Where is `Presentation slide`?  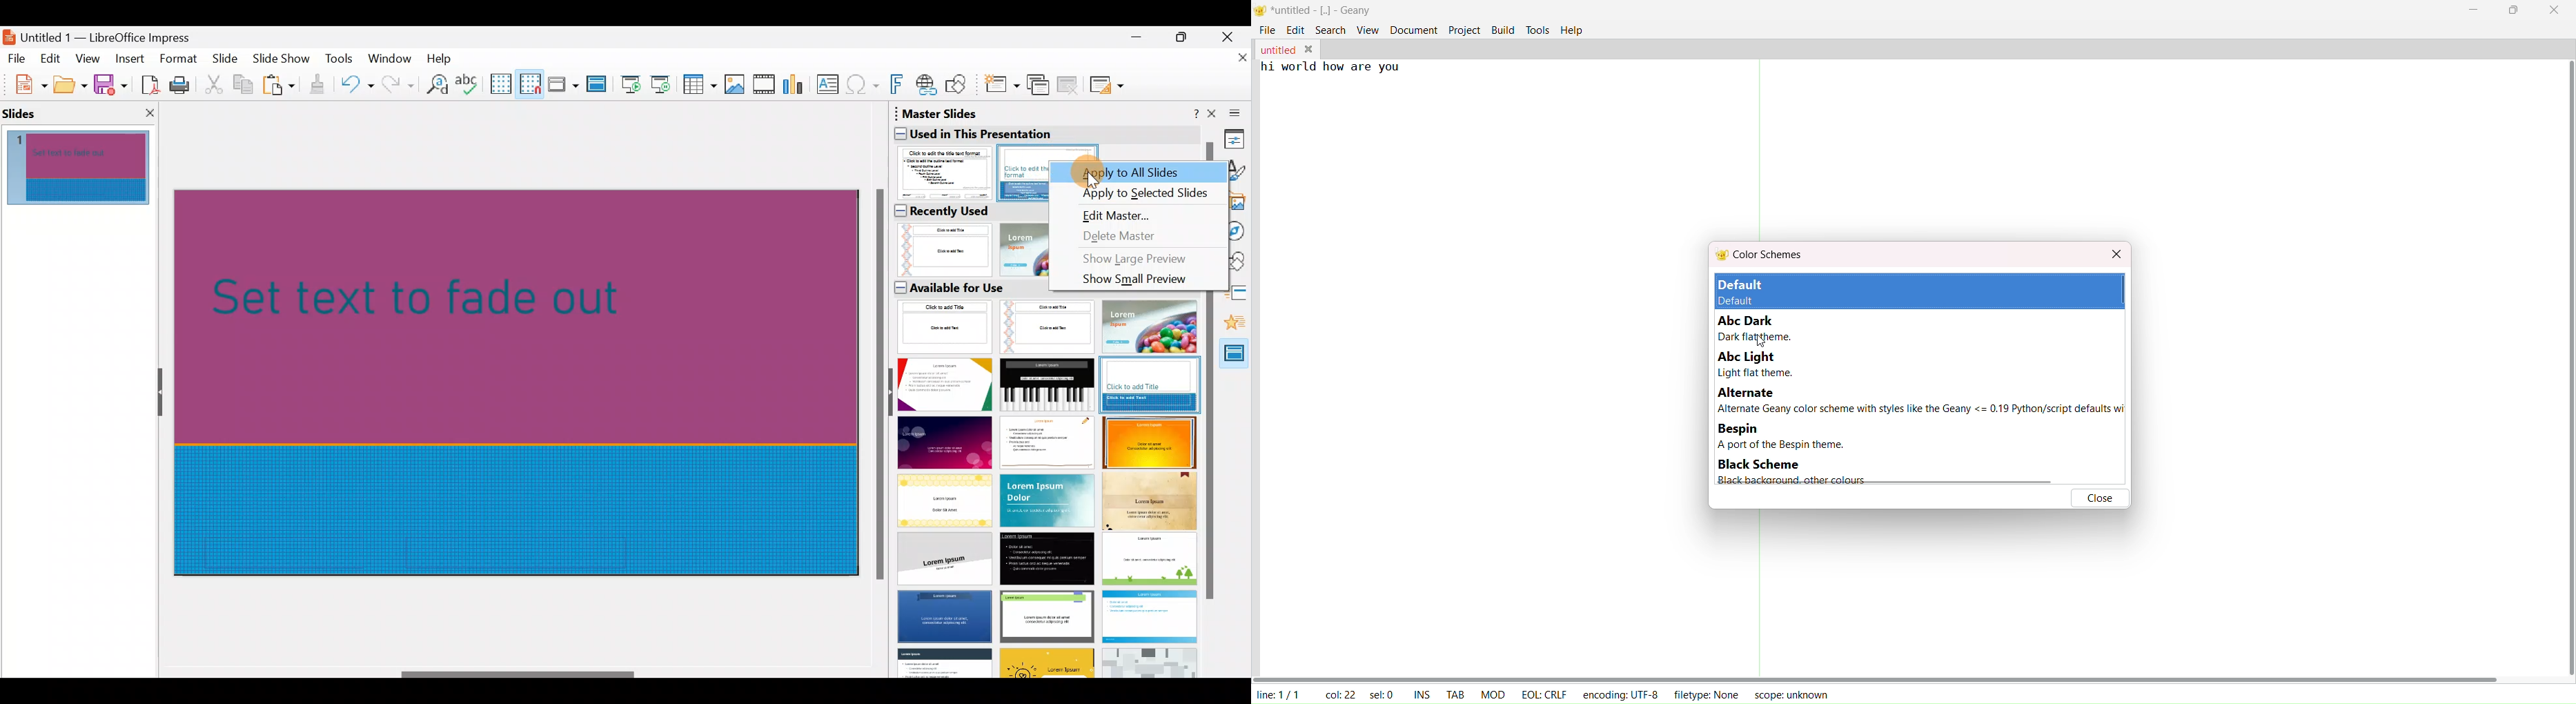
Presentation slide is located at coordinates (523, 381).